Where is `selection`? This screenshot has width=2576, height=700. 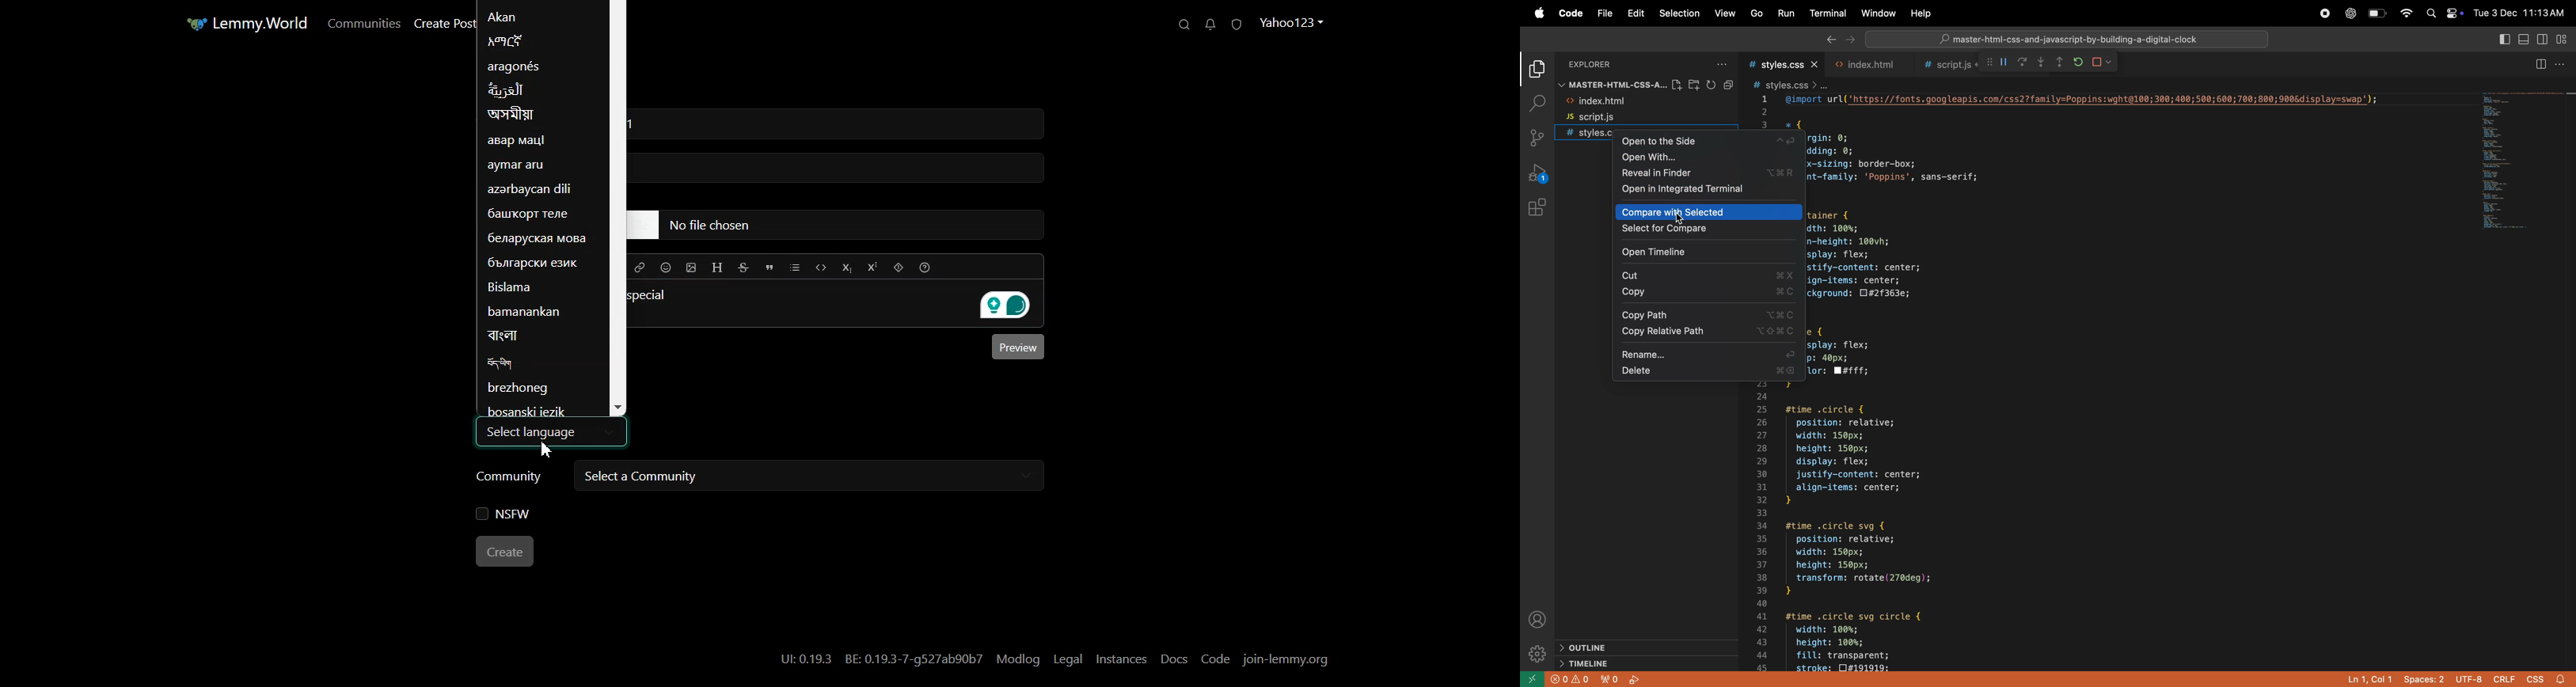 selection is located at coordinates (1680, 14).